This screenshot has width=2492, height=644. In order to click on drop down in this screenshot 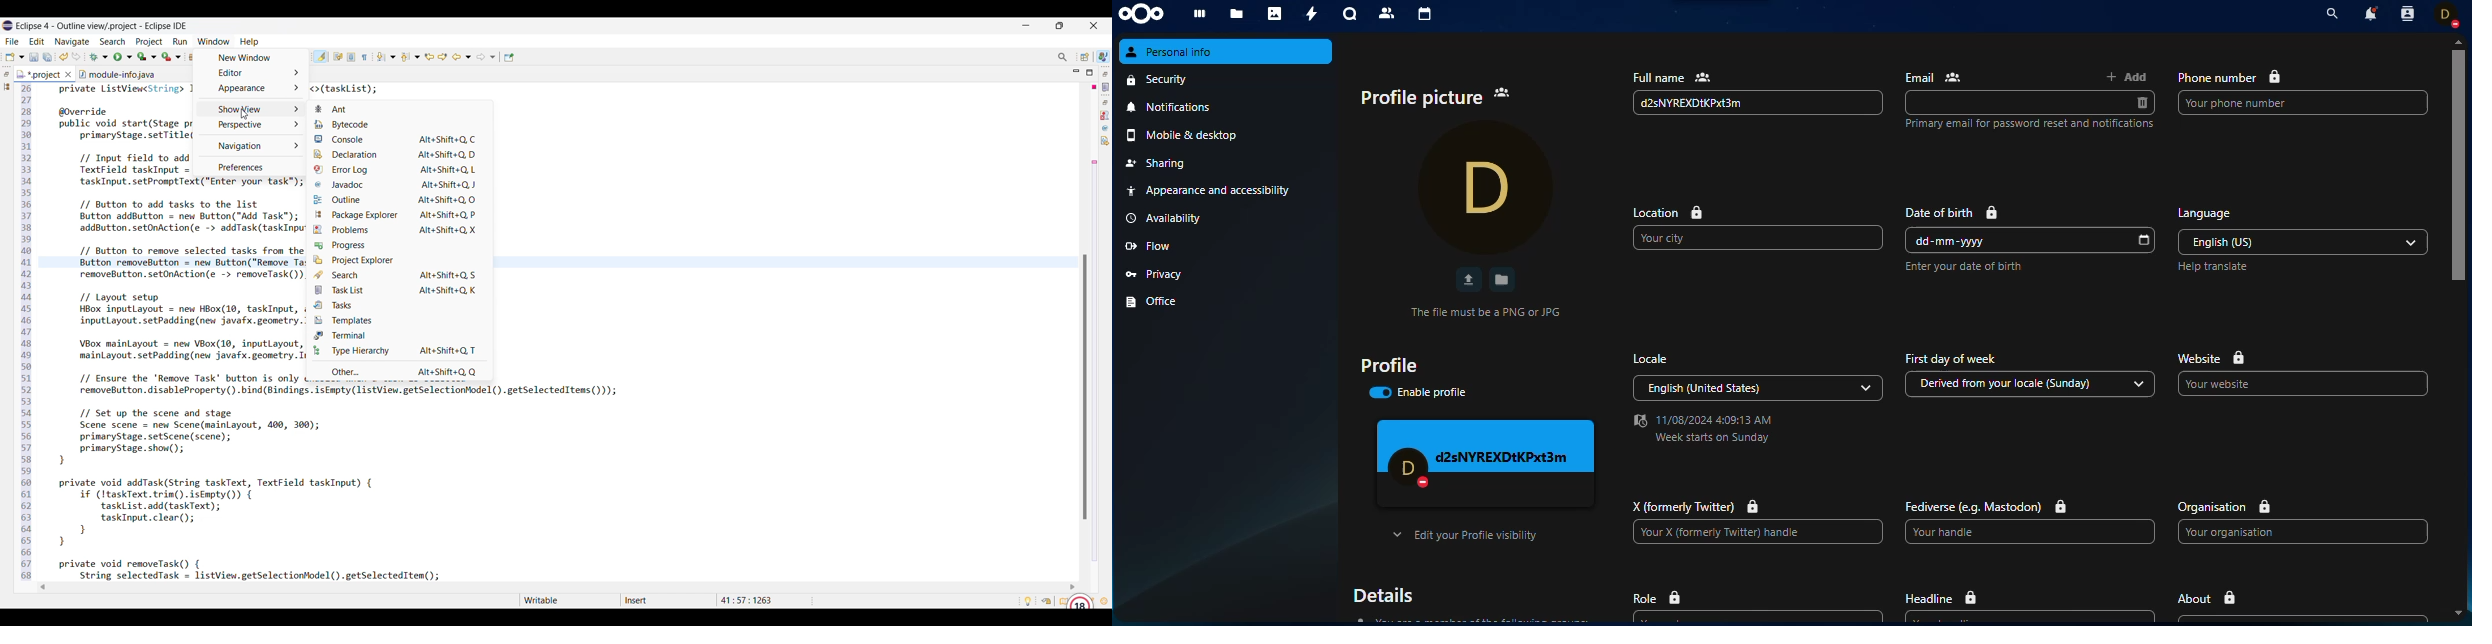, I will do `click(2140, 384)`.